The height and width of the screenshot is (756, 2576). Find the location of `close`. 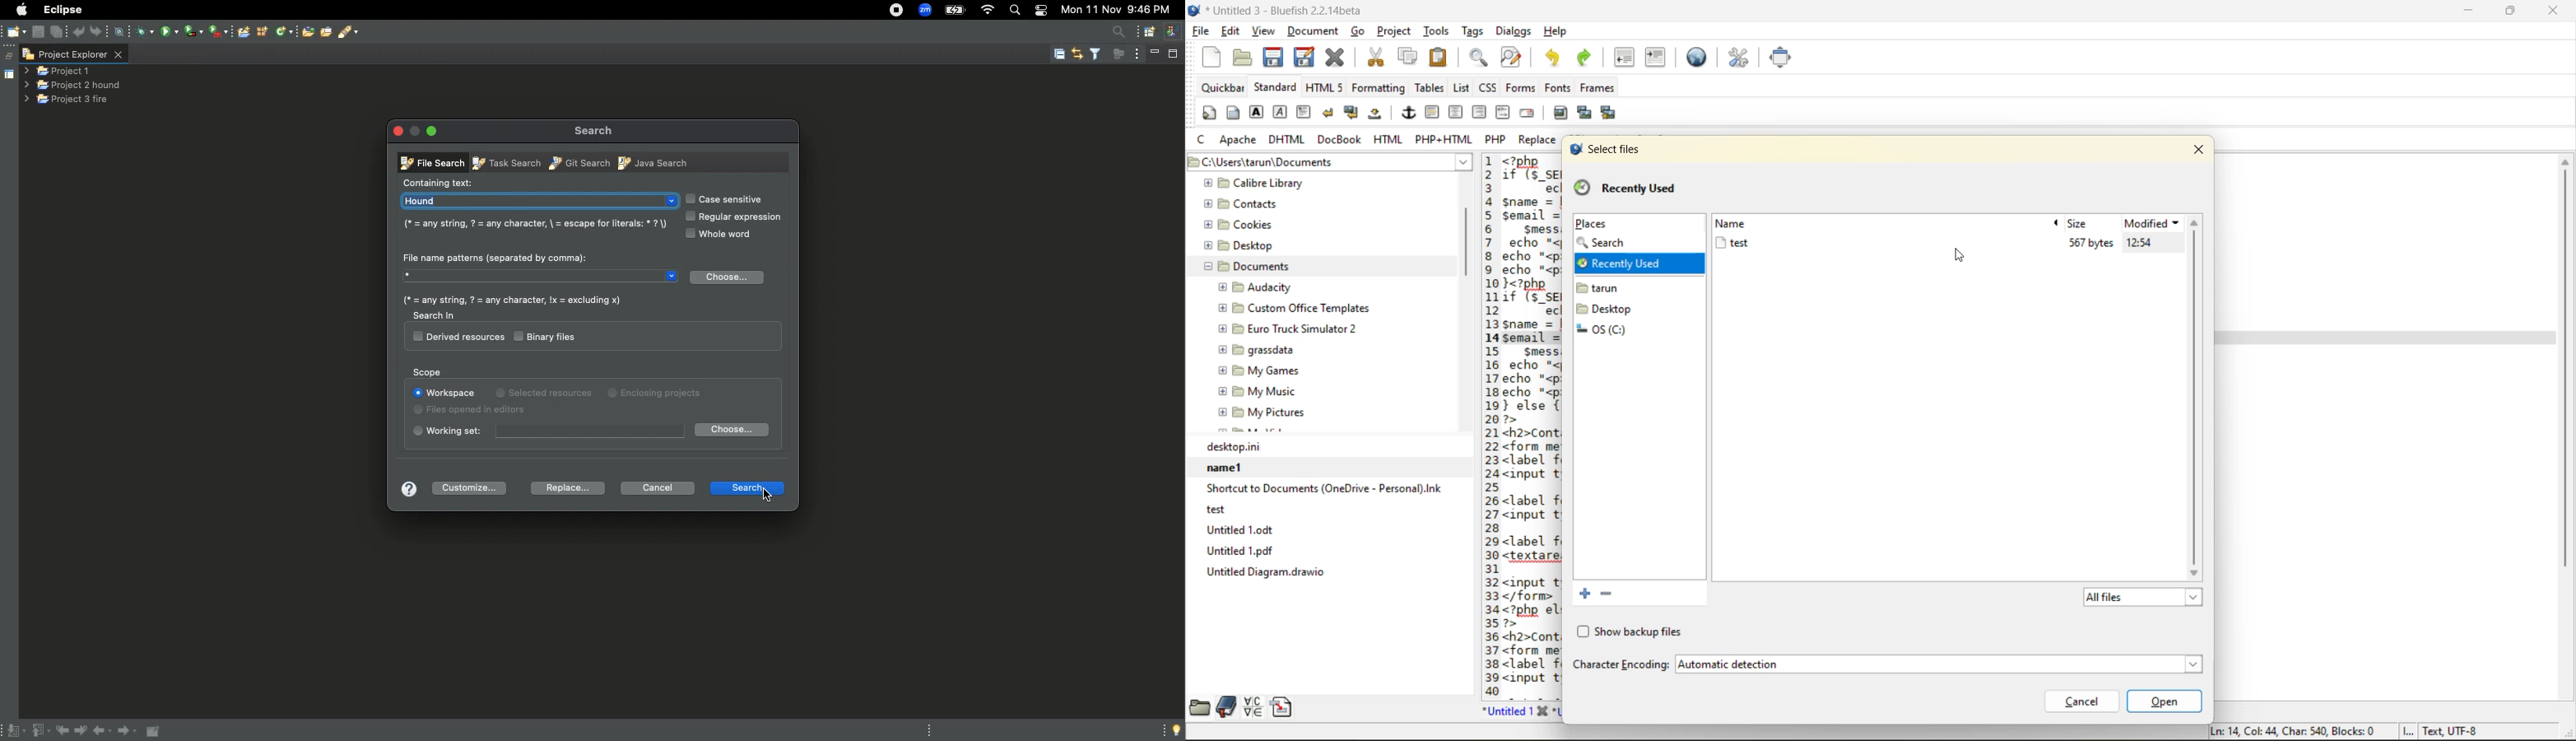

close is located at coordinates (2203, 148).